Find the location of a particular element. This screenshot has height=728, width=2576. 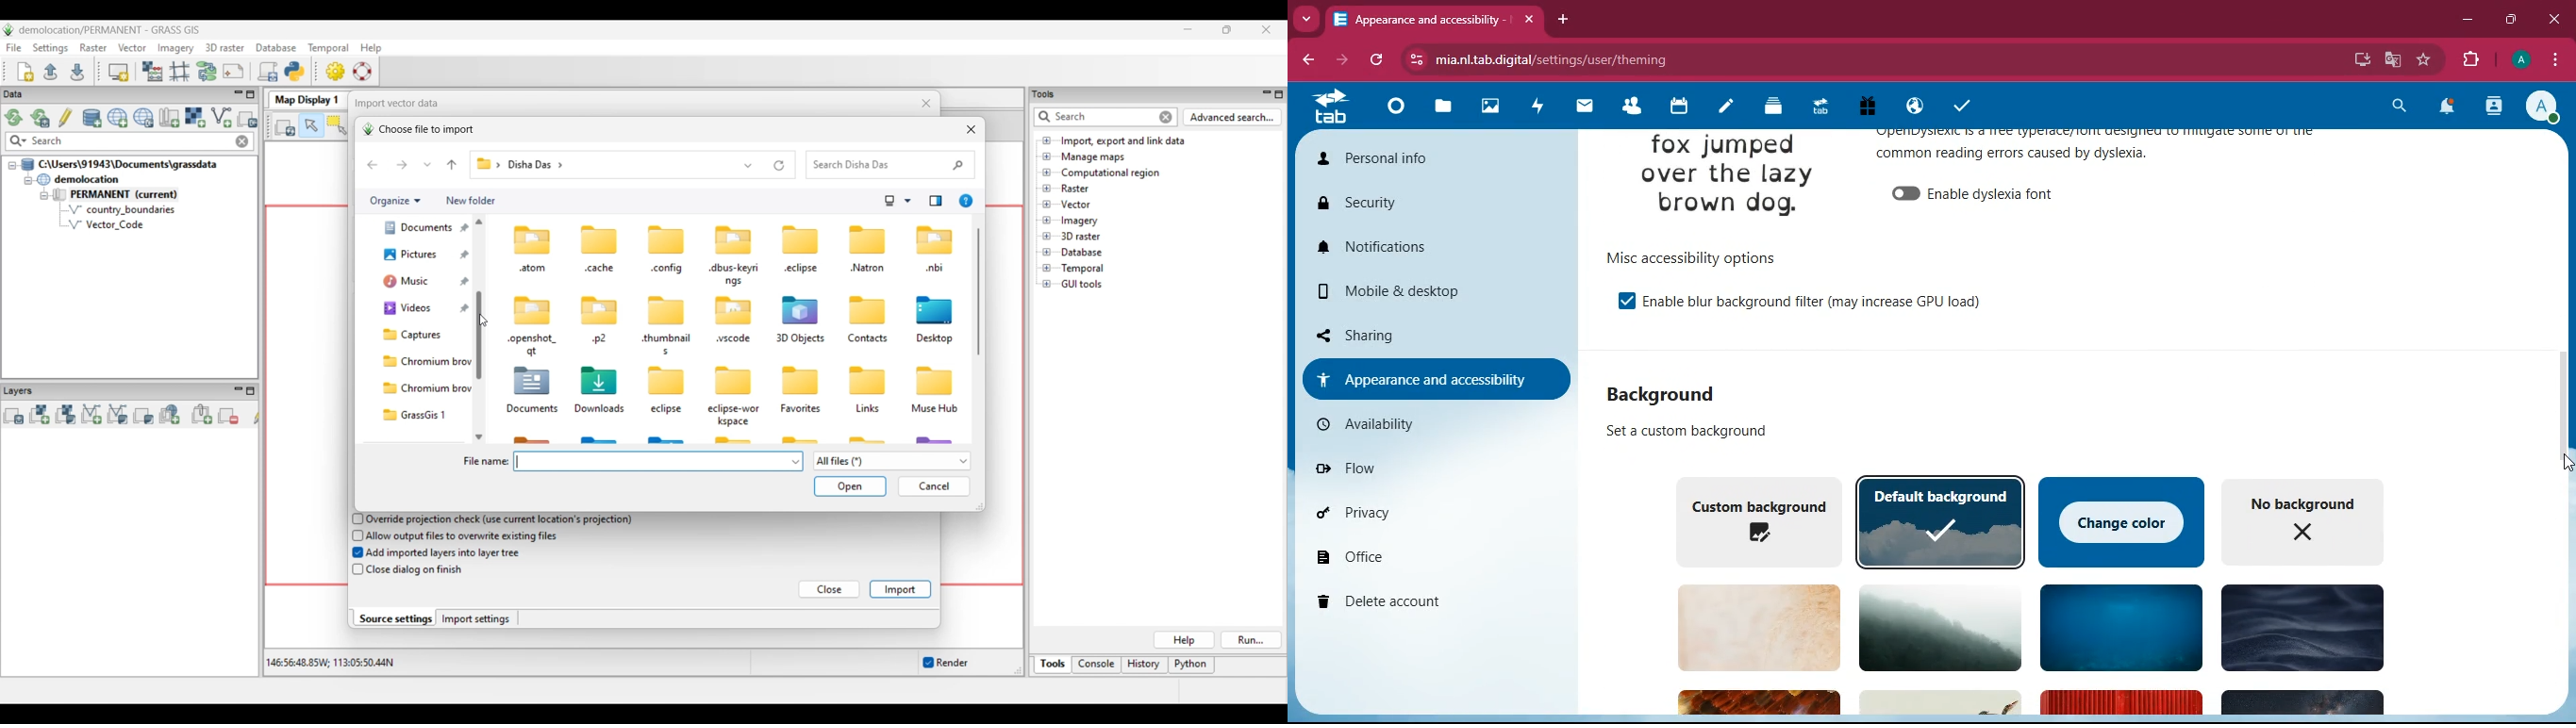

background is located at coordinates (2300, 627).